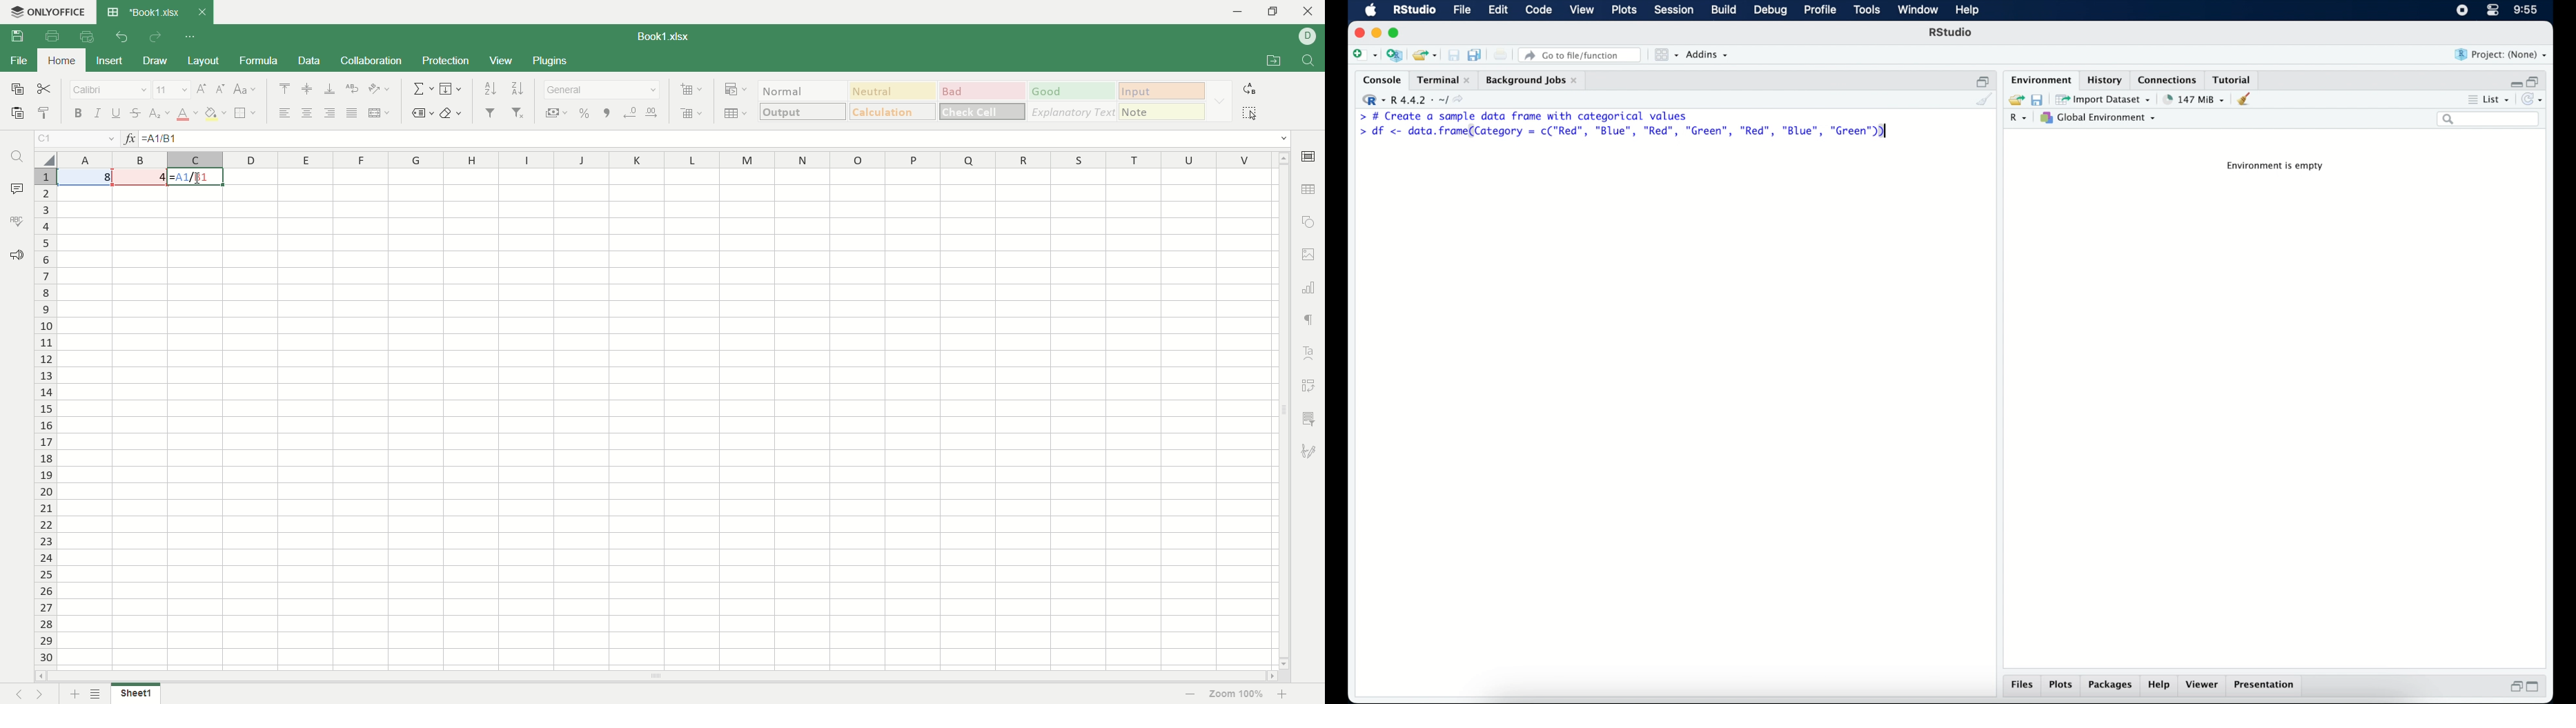 The width and height of the screenshot is (2576, 728). Describe the element at coordinates (1161, 90) in the screenshot. I see `input` at that location.